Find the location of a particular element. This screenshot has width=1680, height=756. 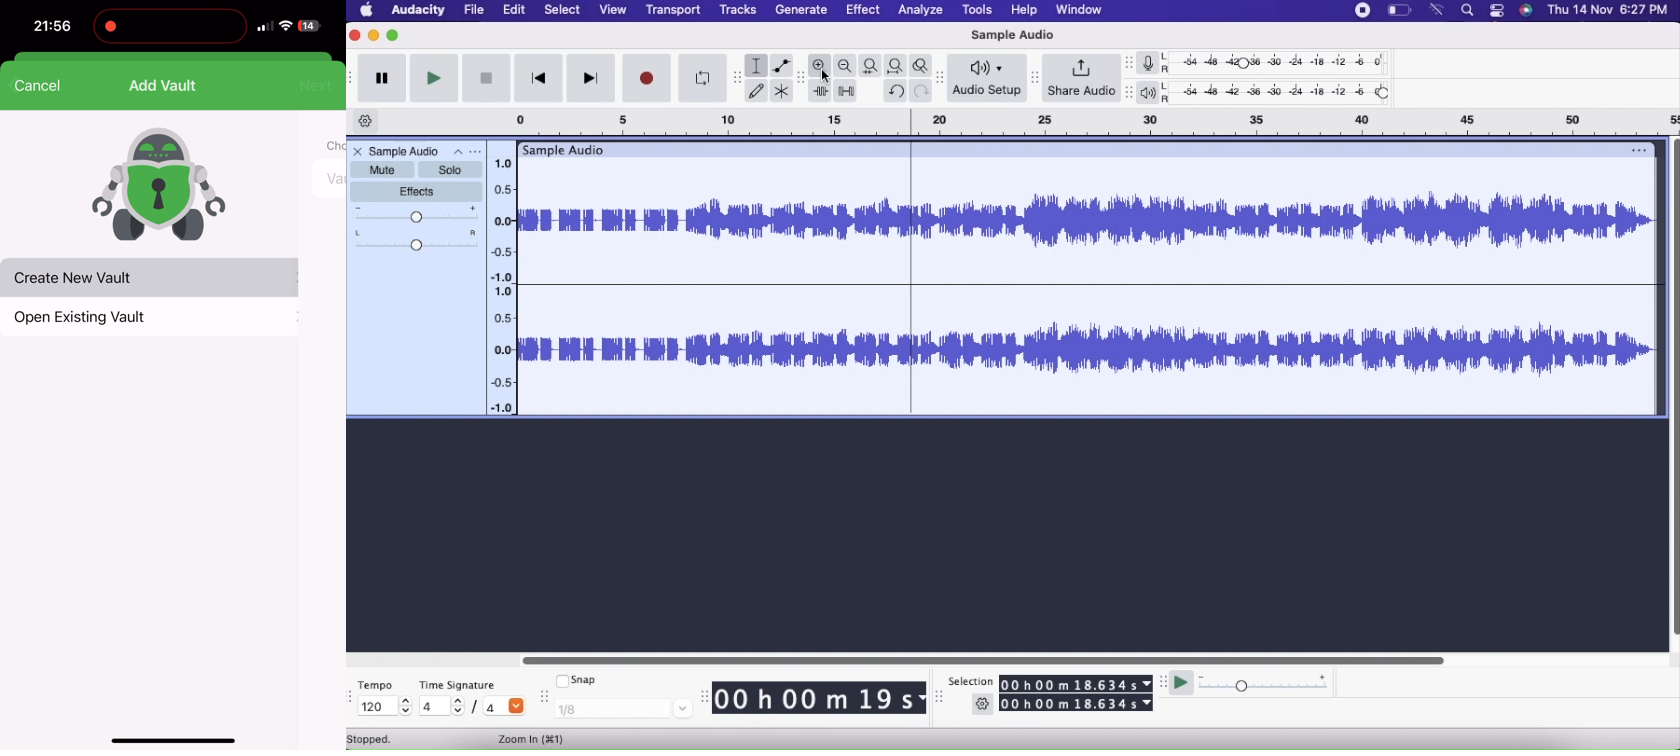

Help is located at coordinates (1024, 10).